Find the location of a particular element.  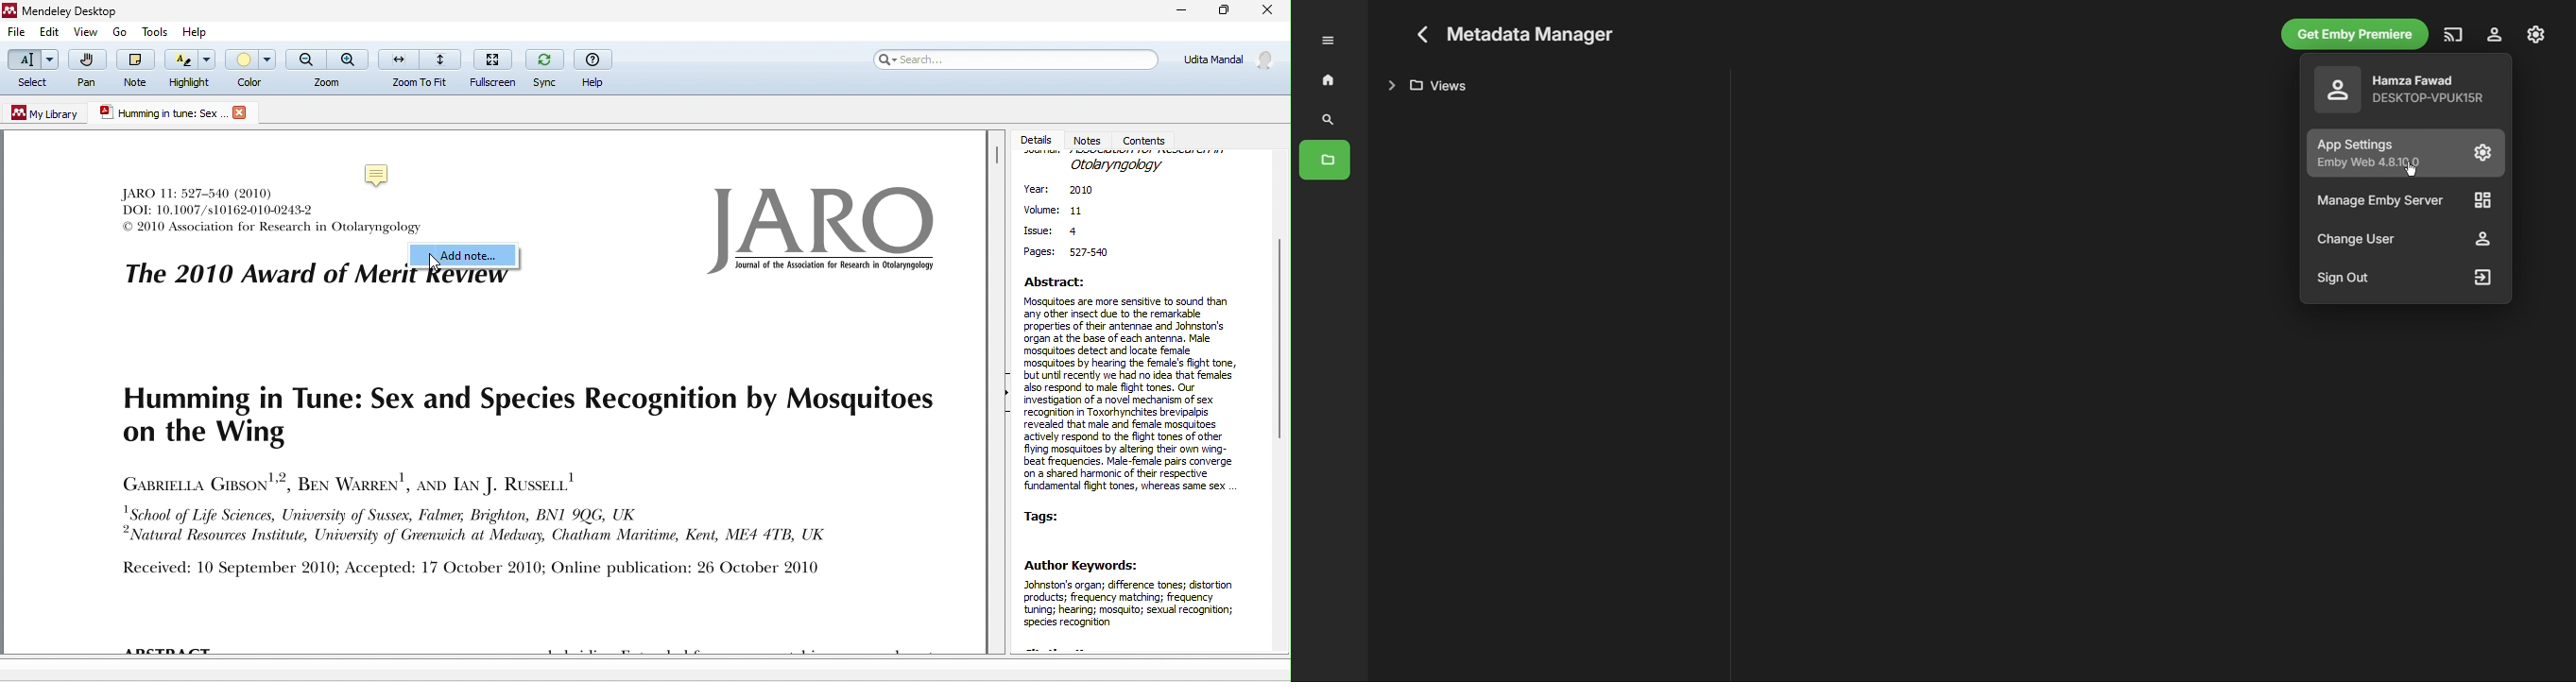

logo is located at coordinates (239, 112).